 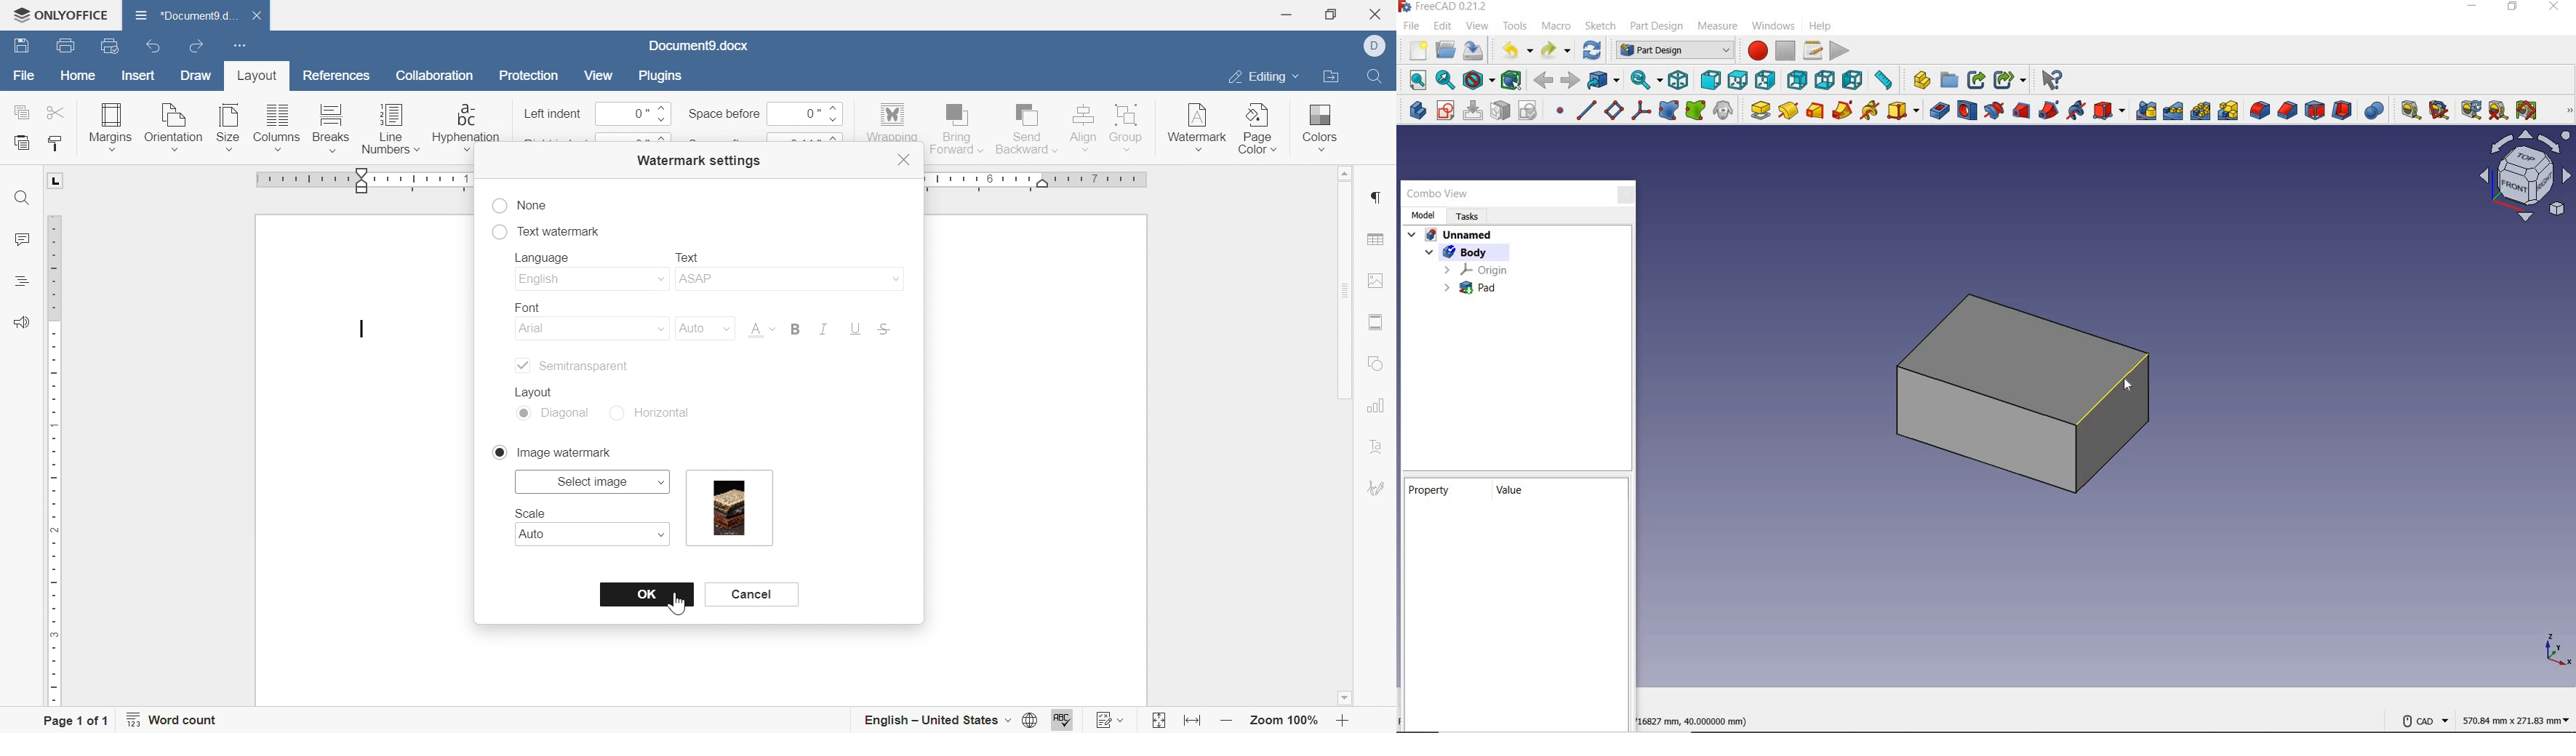 What do you see at coordinates (522, 305) in the screenshot?
I see `font` at bounding box center [522, 305].